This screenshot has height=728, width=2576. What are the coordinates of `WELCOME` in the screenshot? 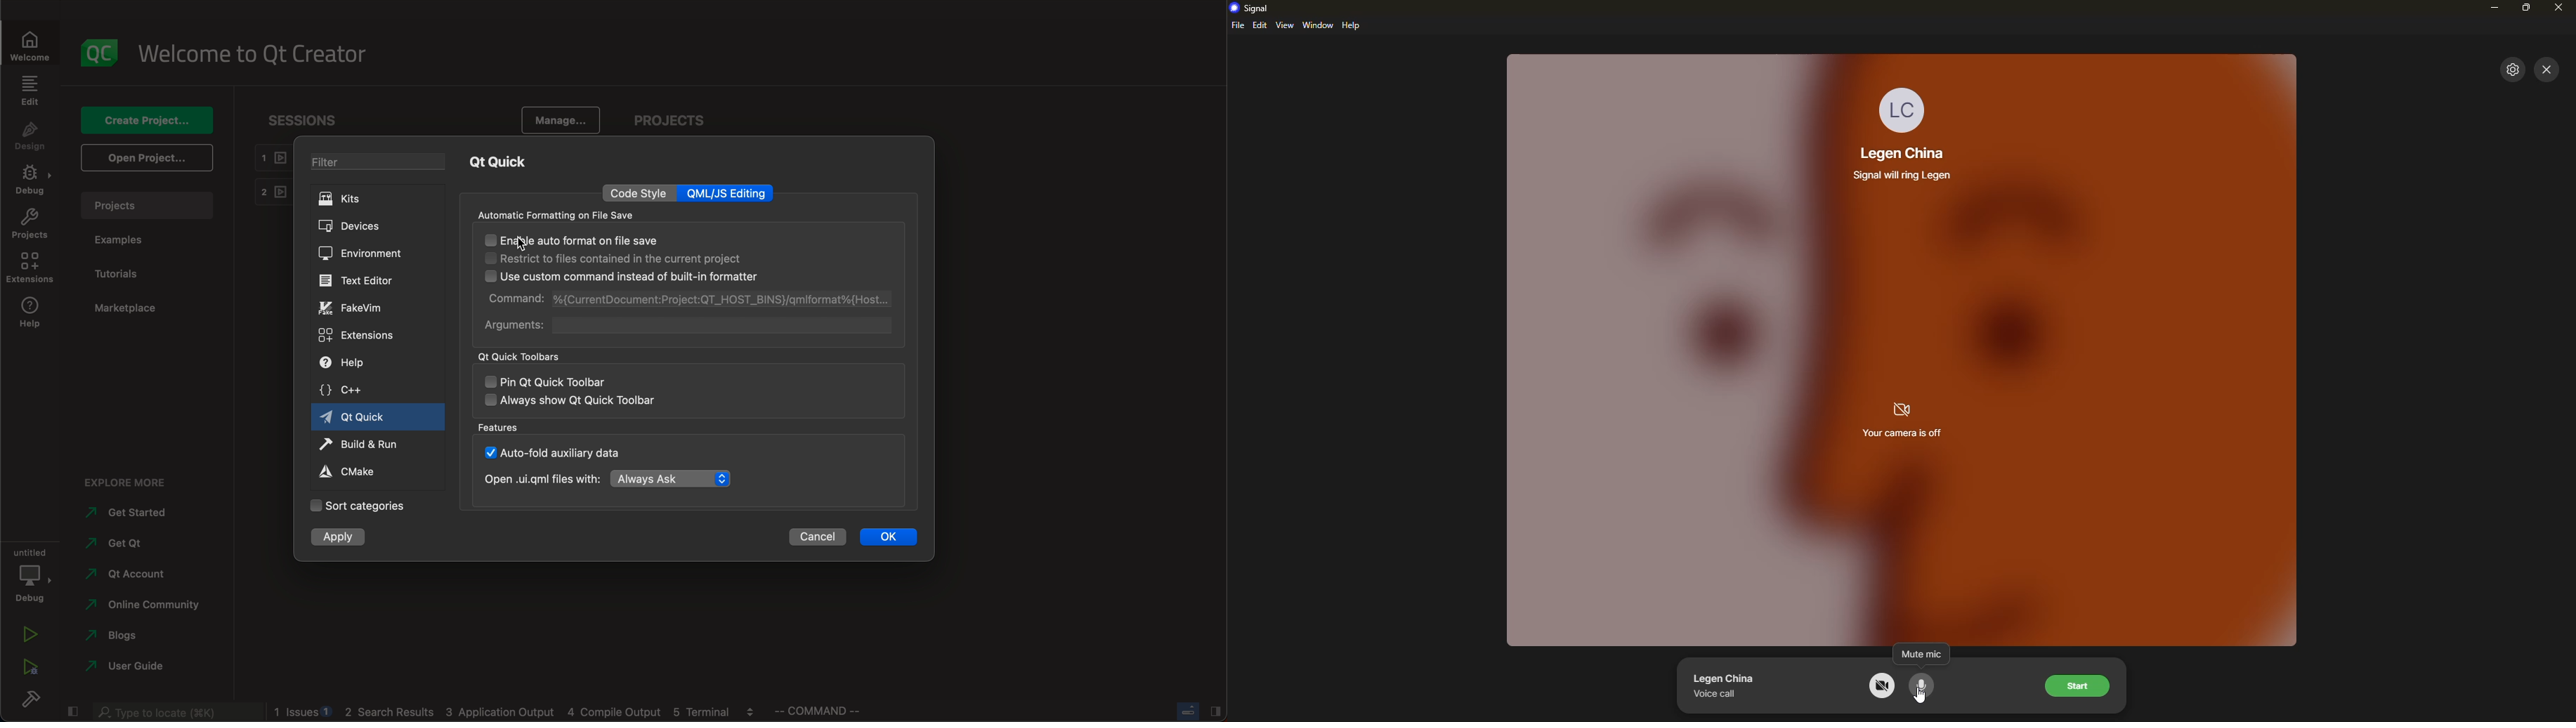 It's located at (31, 48).